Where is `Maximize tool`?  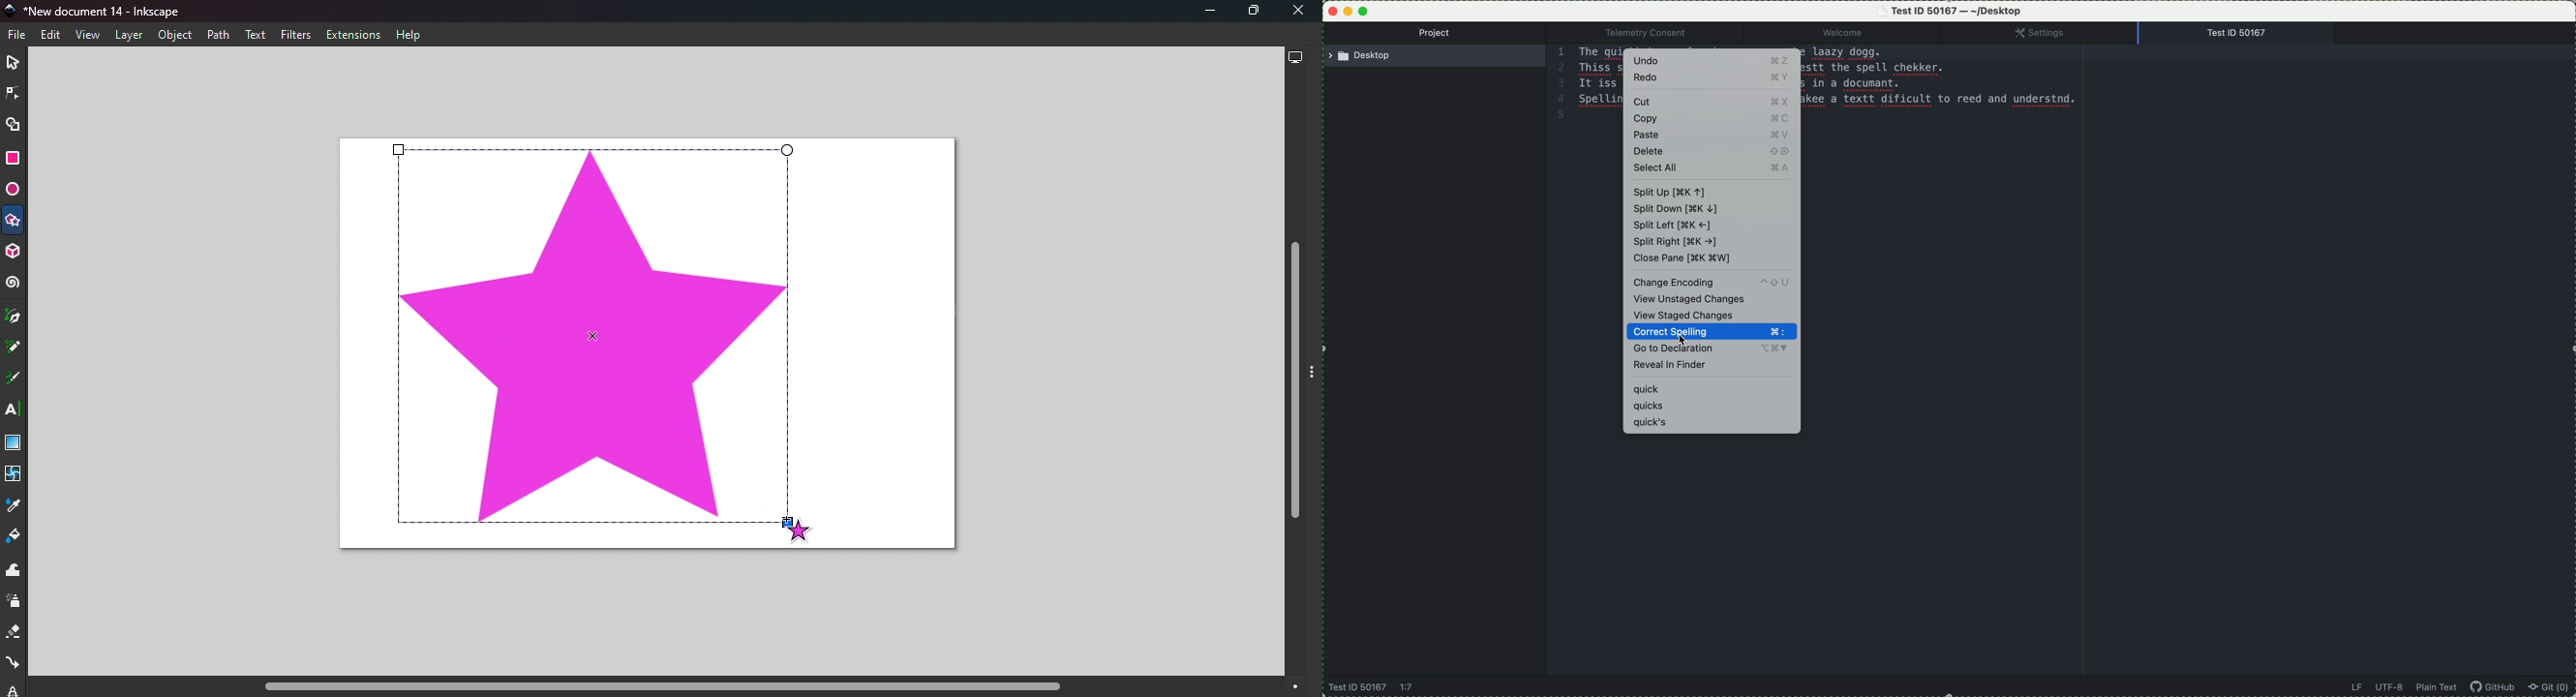
Maximize tool is located at coordinates (1249, 11).